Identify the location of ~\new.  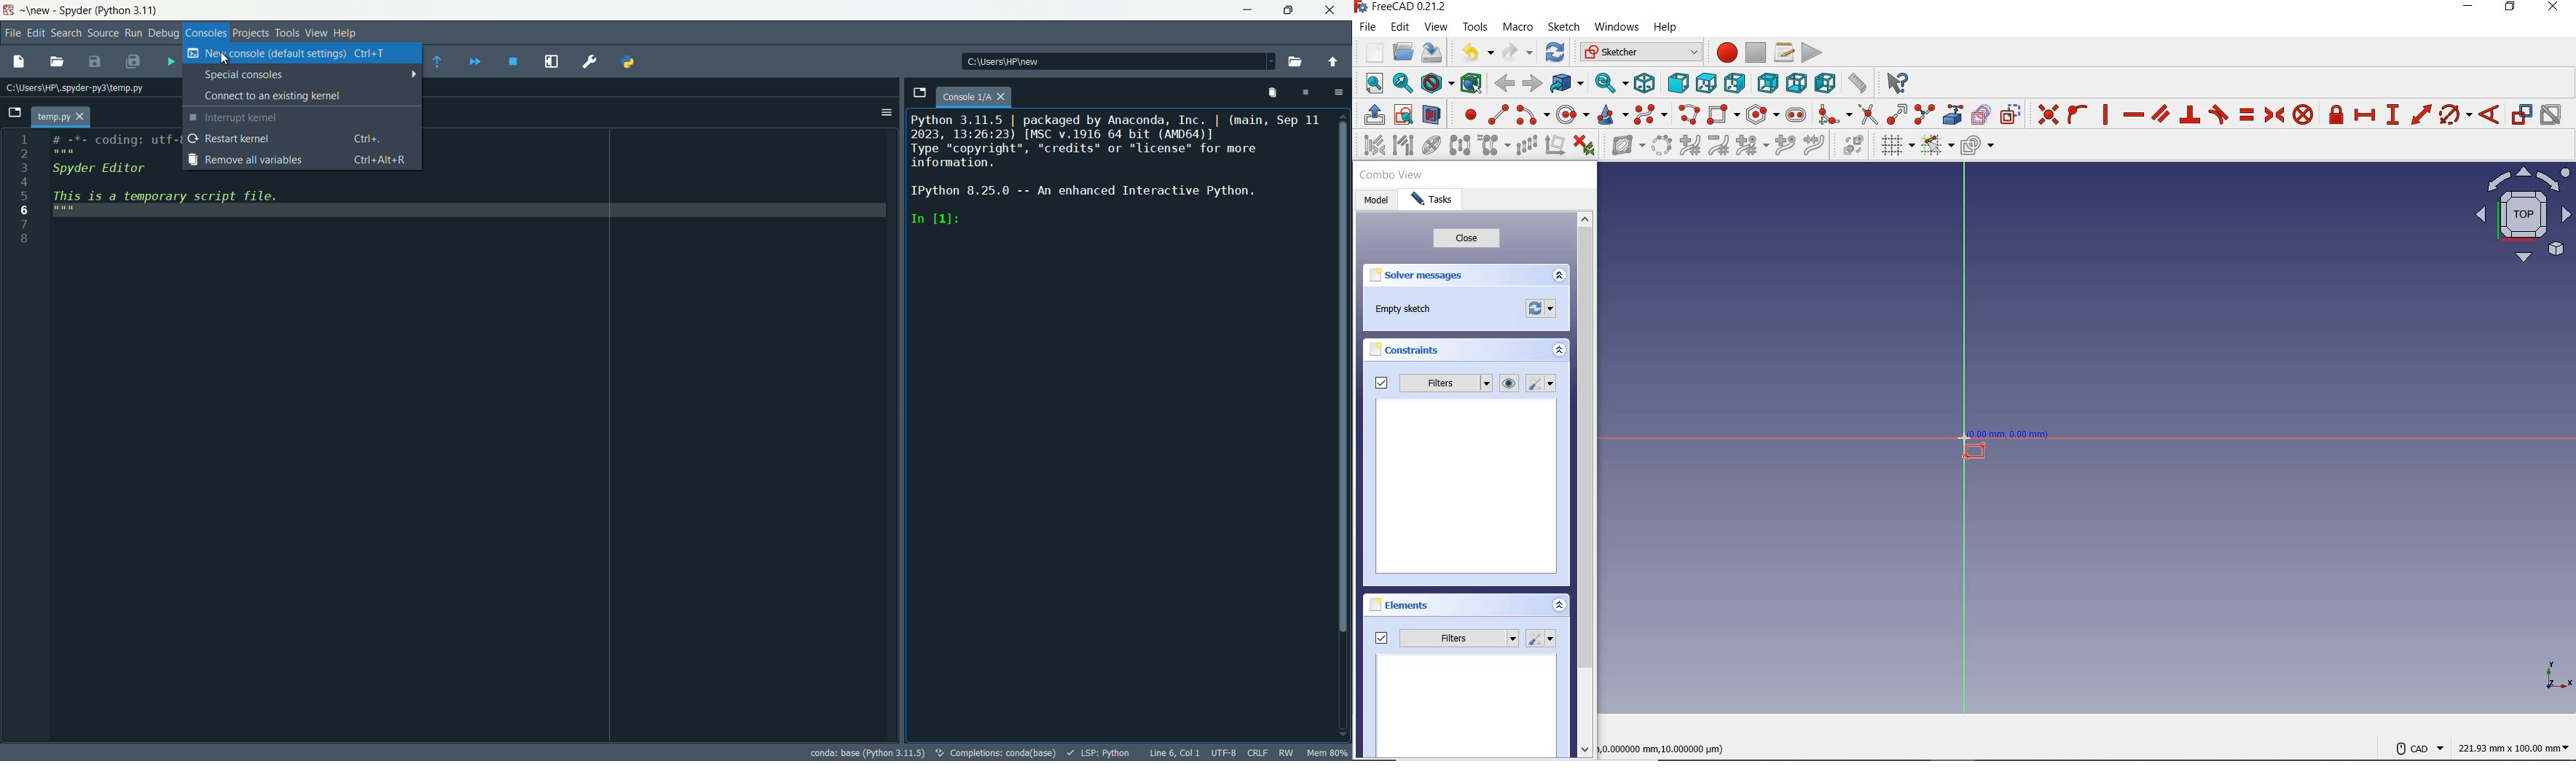
(37, 11).